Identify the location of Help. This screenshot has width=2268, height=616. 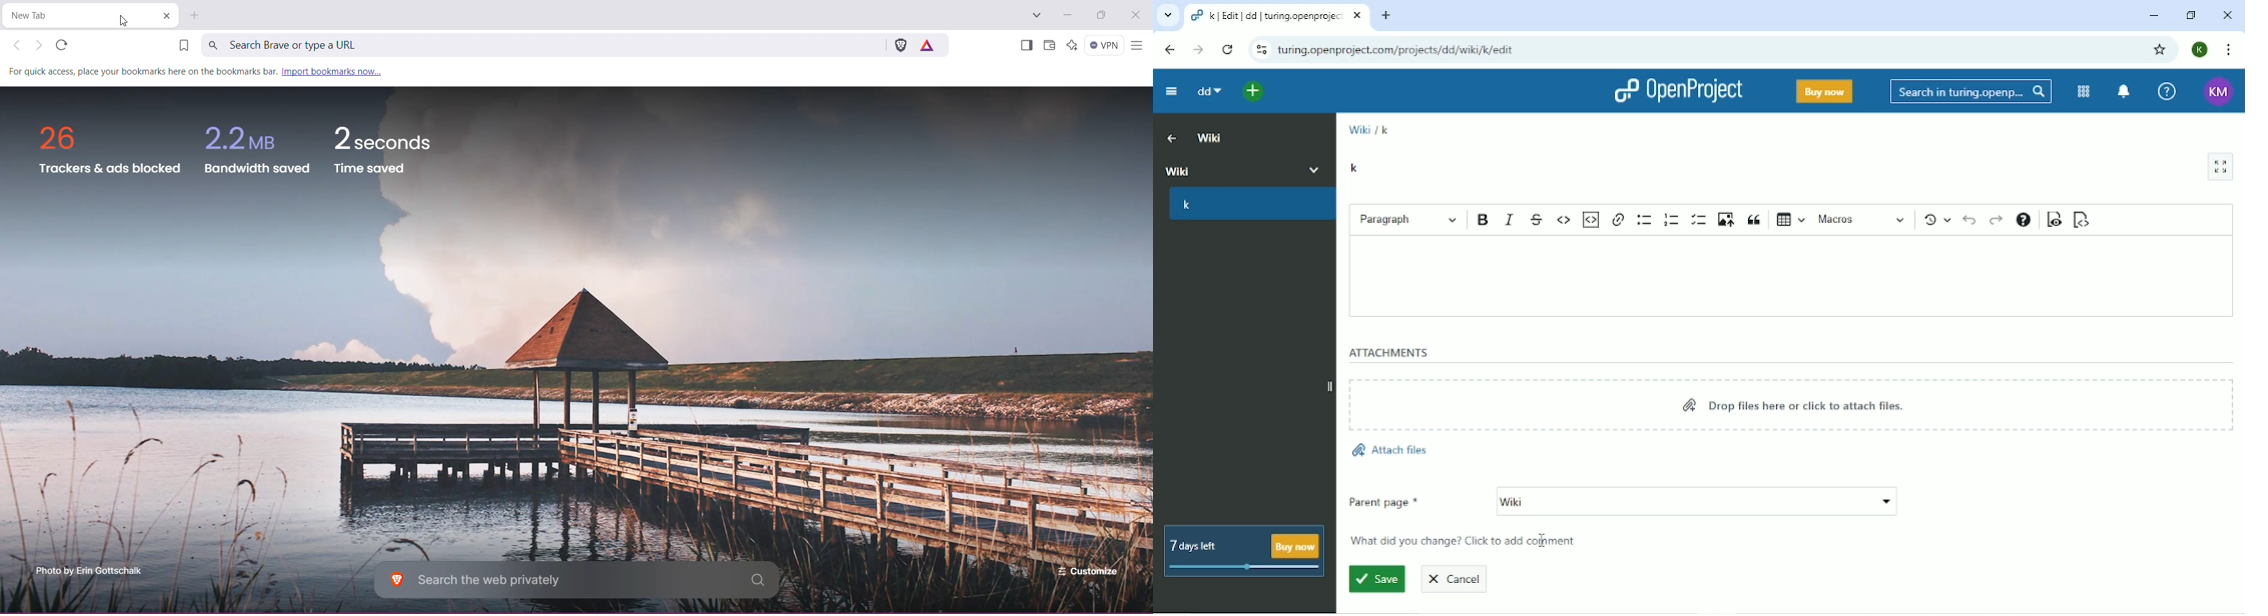
(2165, 90).